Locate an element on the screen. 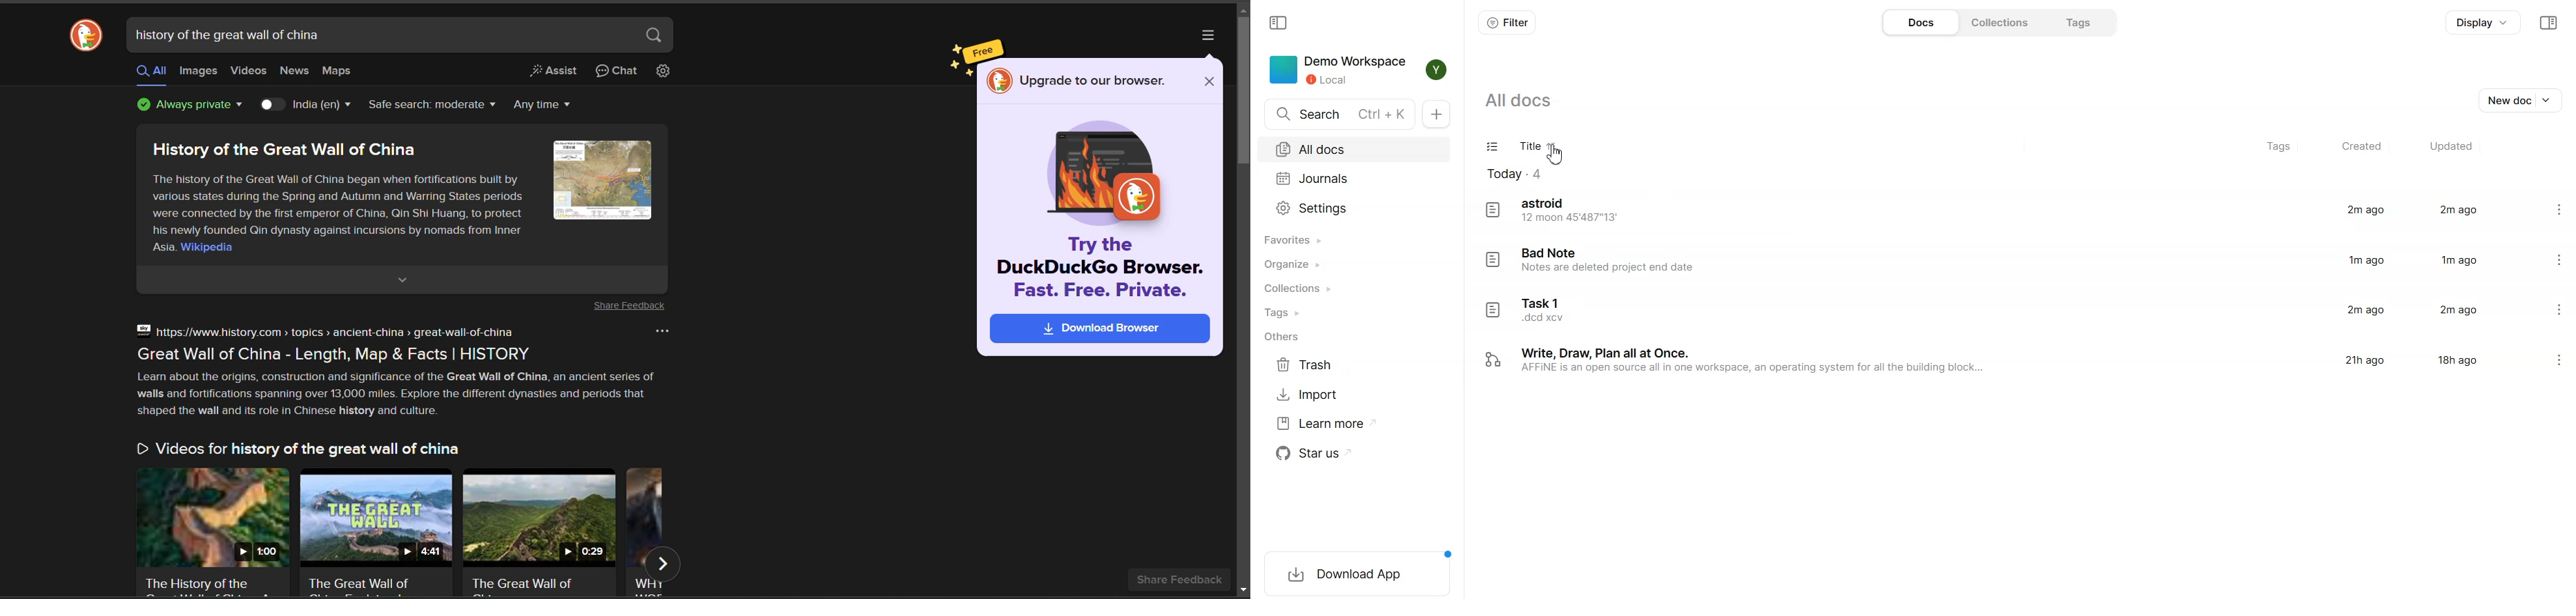  more options is located at coordinates (1207, 38).